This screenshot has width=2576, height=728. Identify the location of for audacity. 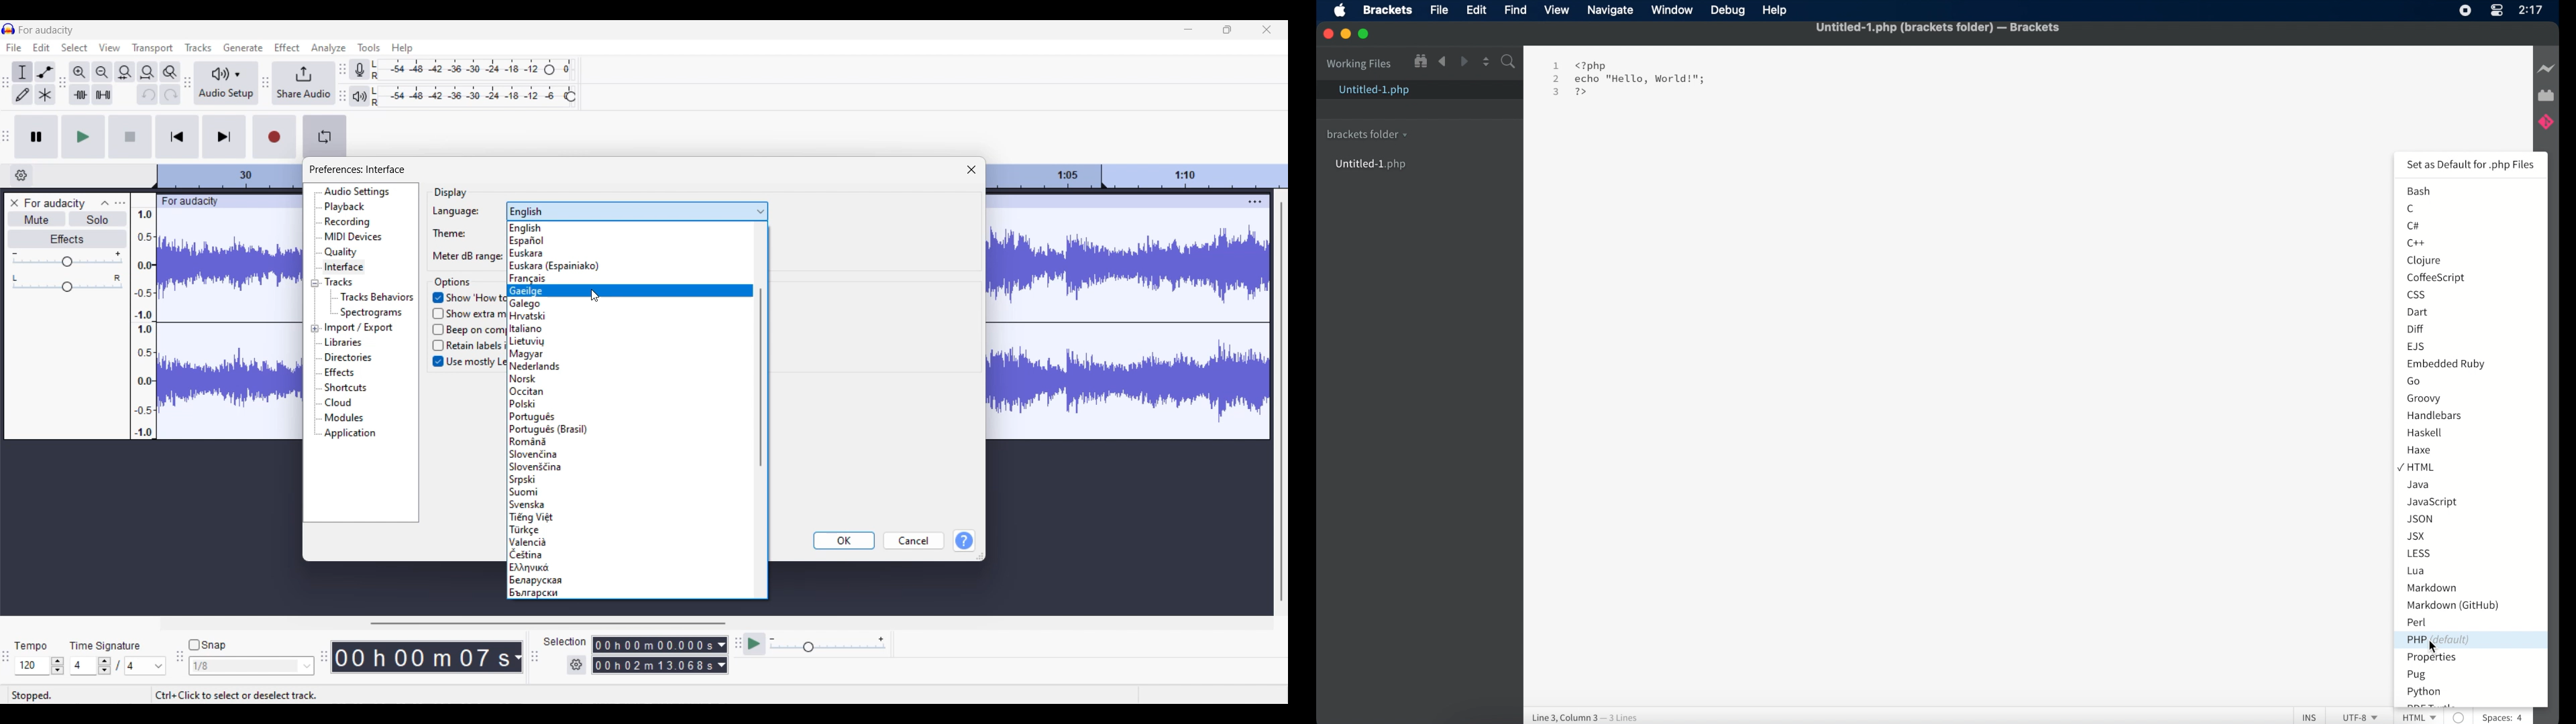
(55, 204).